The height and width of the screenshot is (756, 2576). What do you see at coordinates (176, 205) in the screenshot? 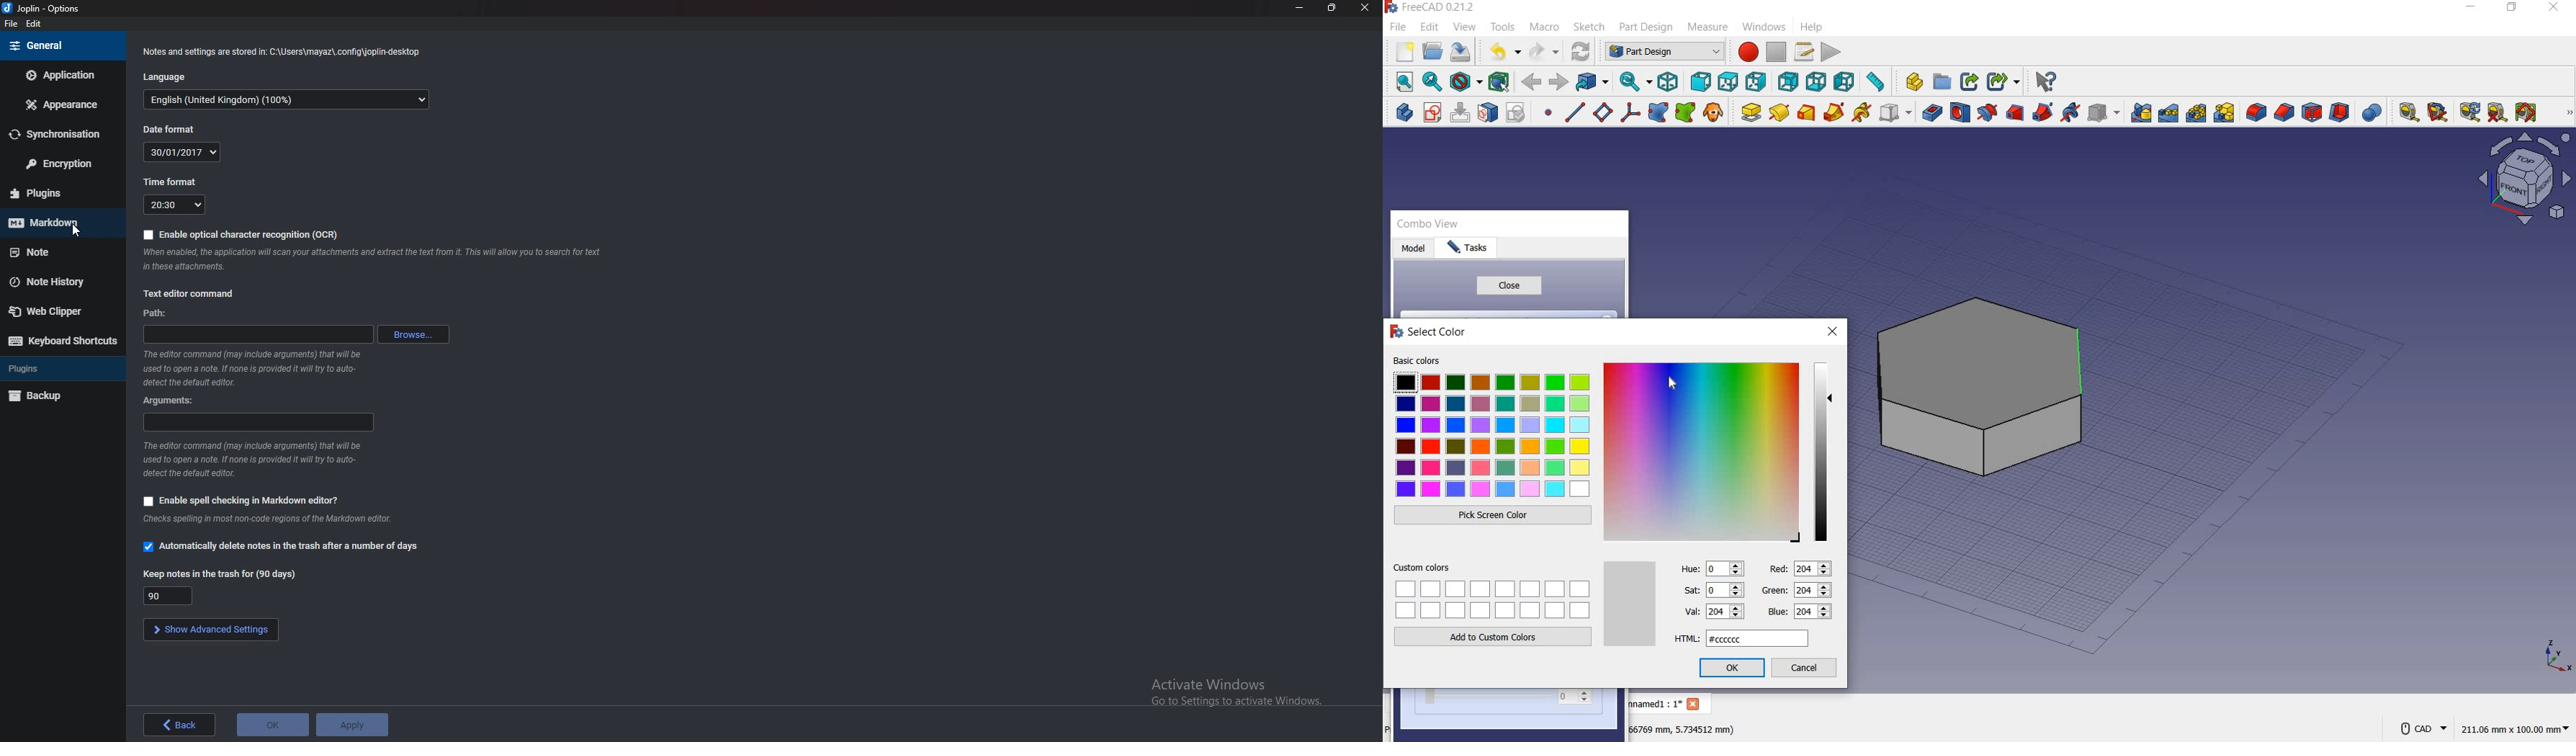
I see `20:30` at bounding box center [176, 205].